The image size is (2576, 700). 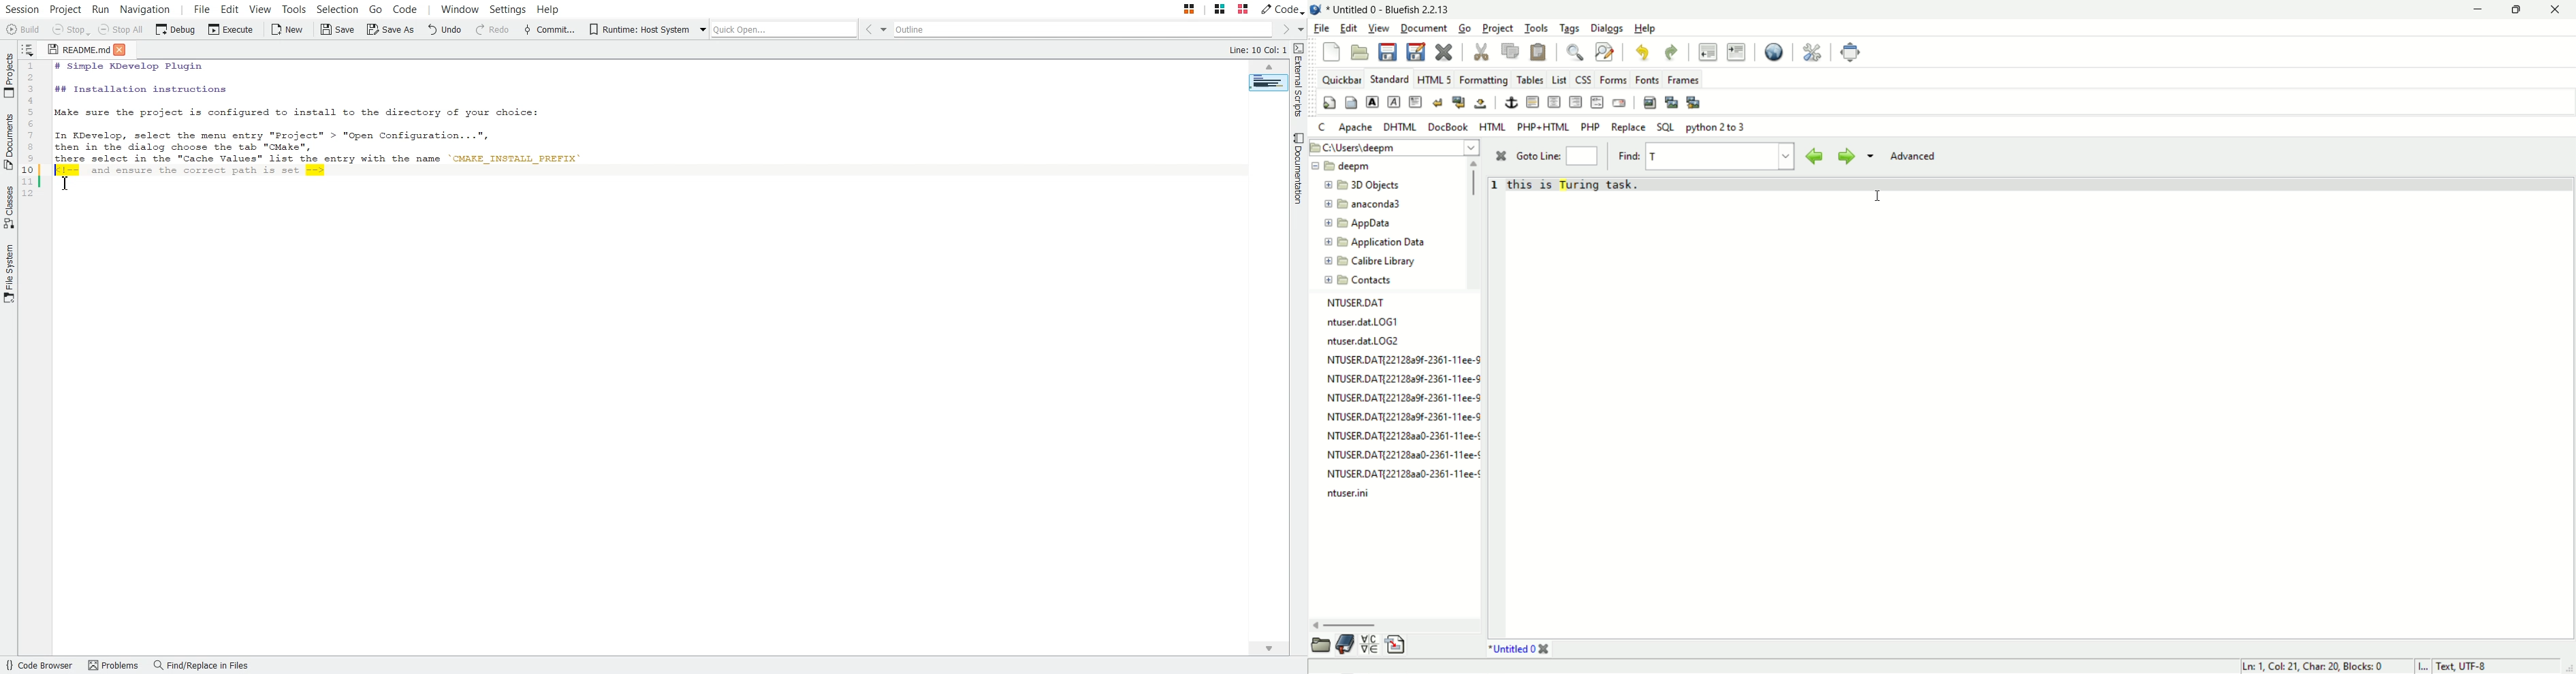 What do you see at coordinates (1584, 81) in the screenshot?
I see `CSS` at bounding box center [1584, 81].